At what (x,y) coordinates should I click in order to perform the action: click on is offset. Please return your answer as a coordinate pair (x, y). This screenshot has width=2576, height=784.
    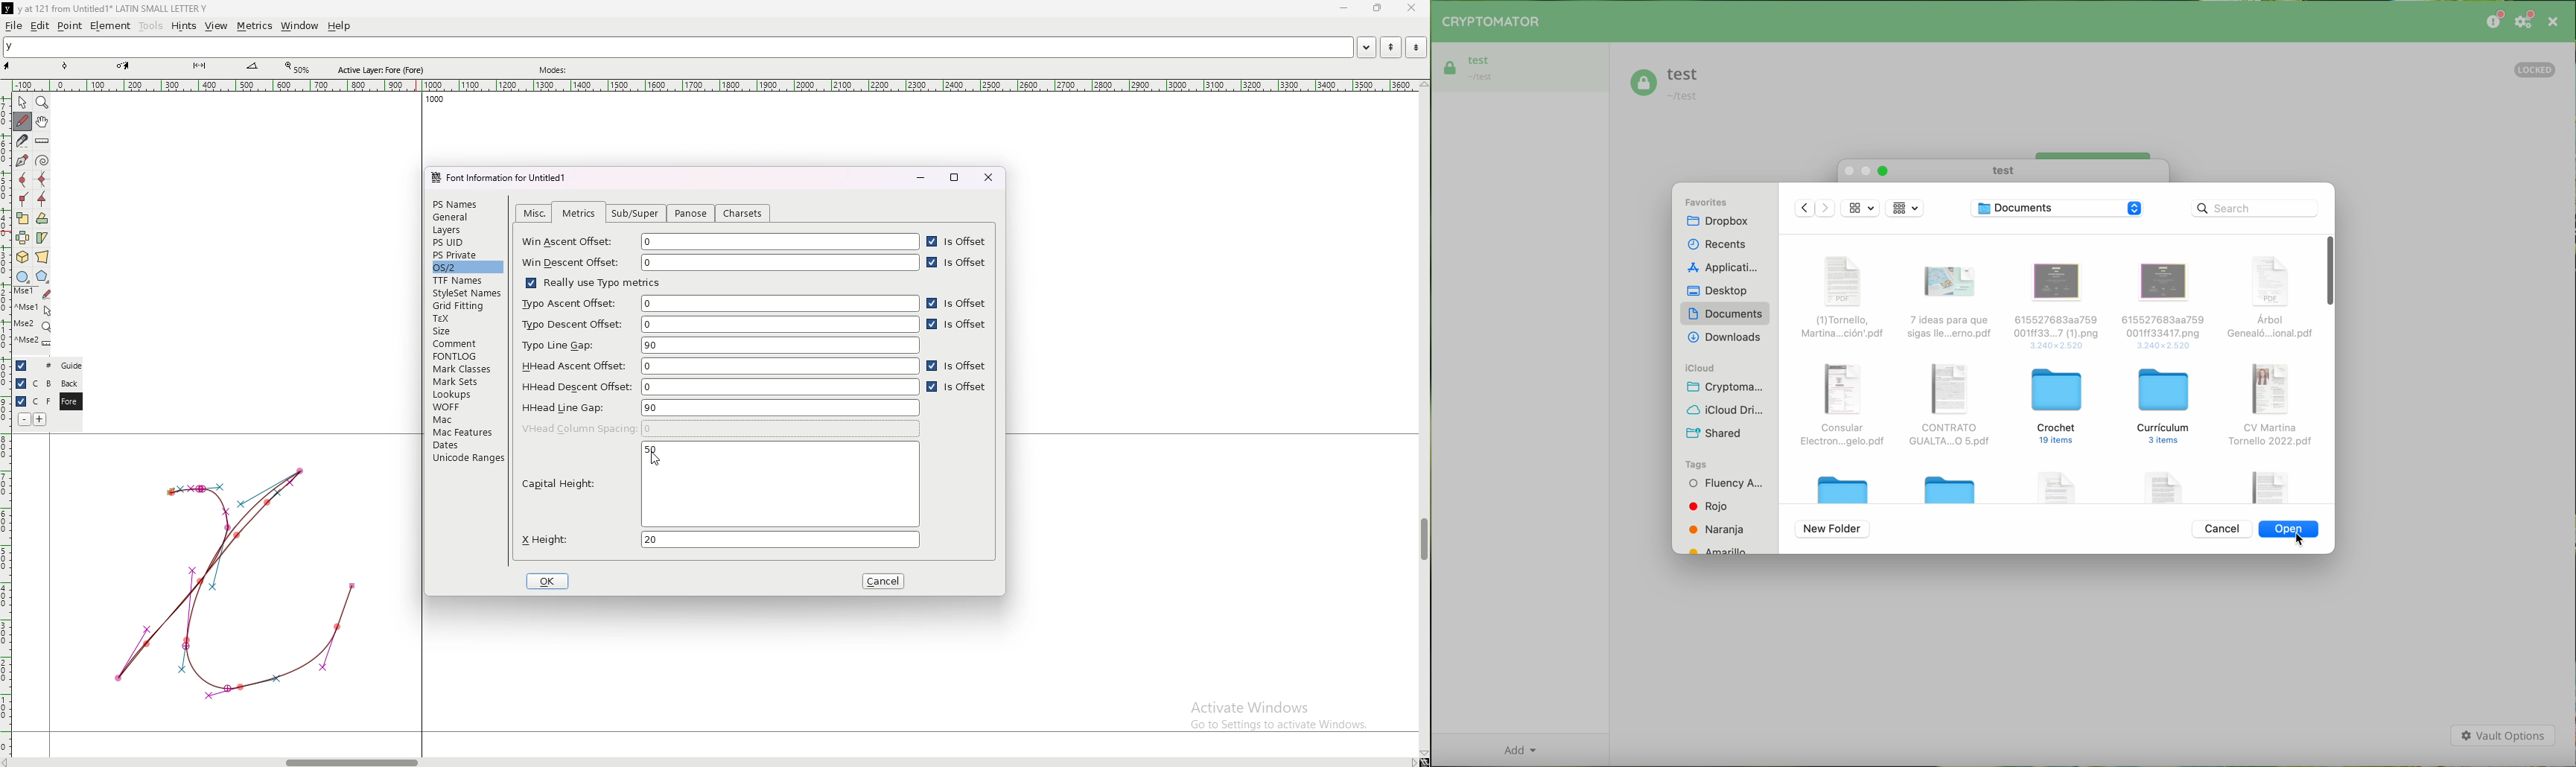
    Looking at the image, I should click on (958, 389).